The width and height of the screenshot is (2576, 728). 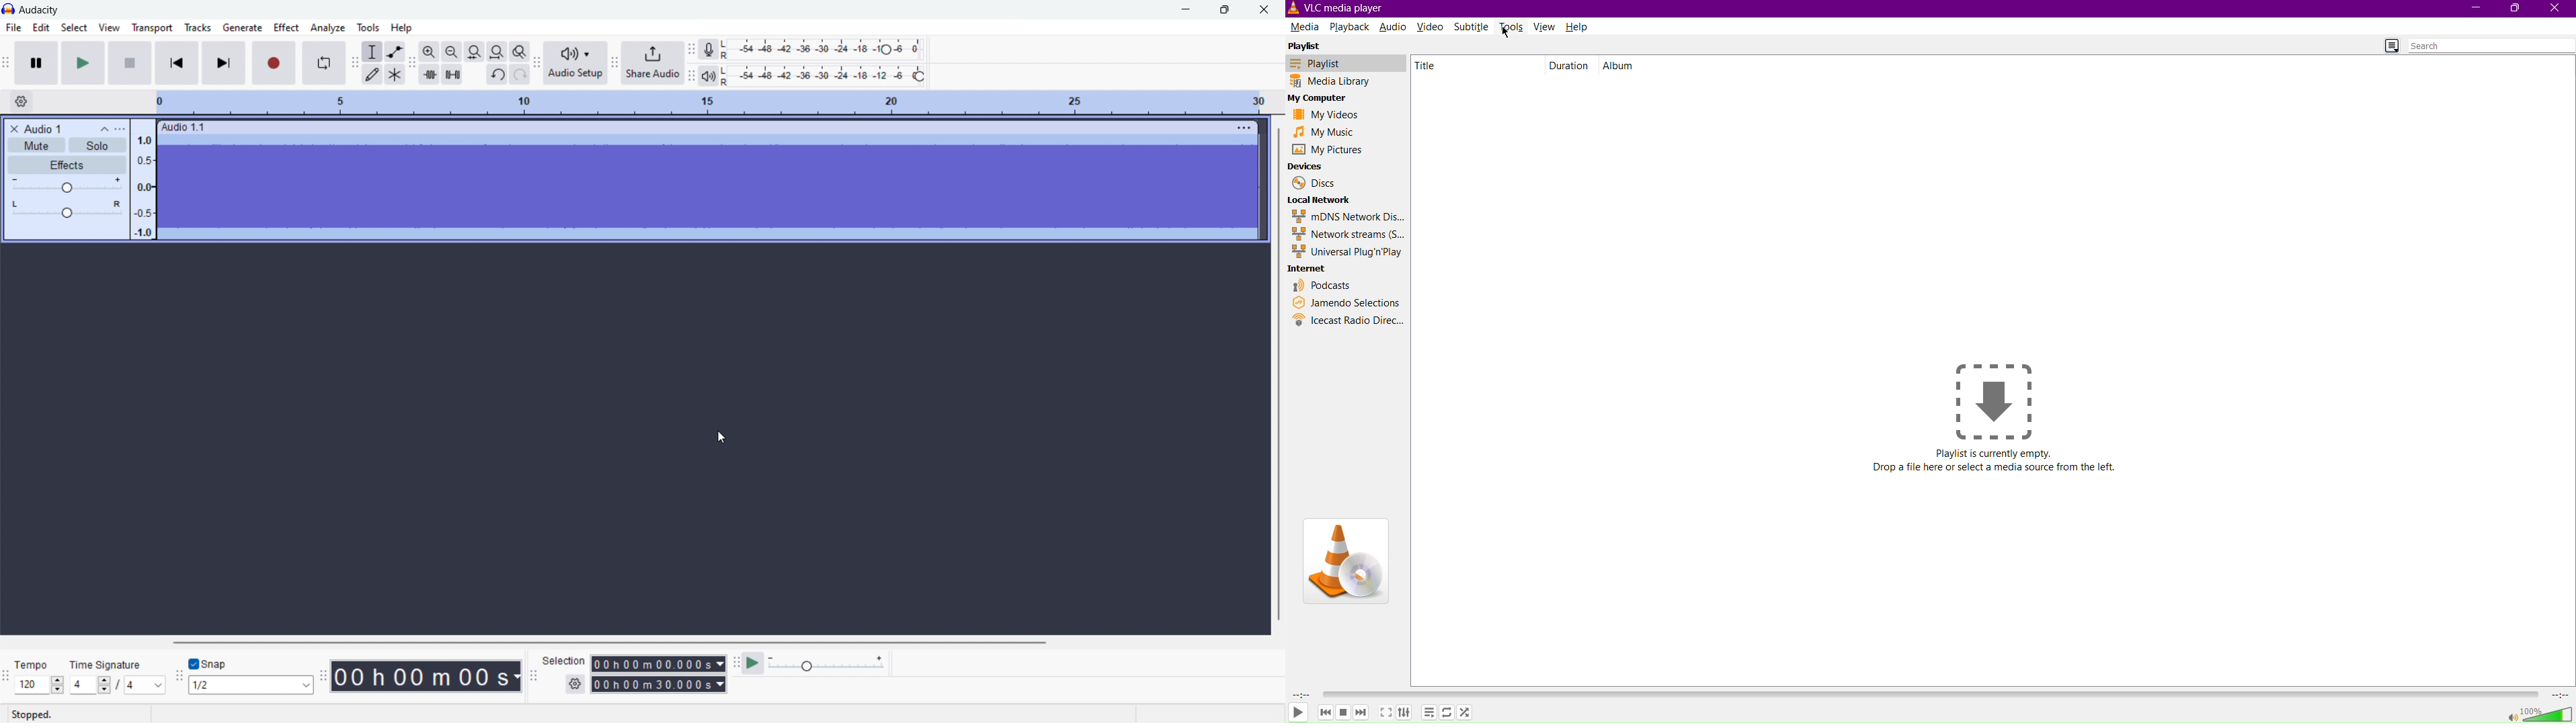 What do you see at coordinates (1321, 200) in the screenshot?
I see `Local Network` at bounding box center [1321, 200].